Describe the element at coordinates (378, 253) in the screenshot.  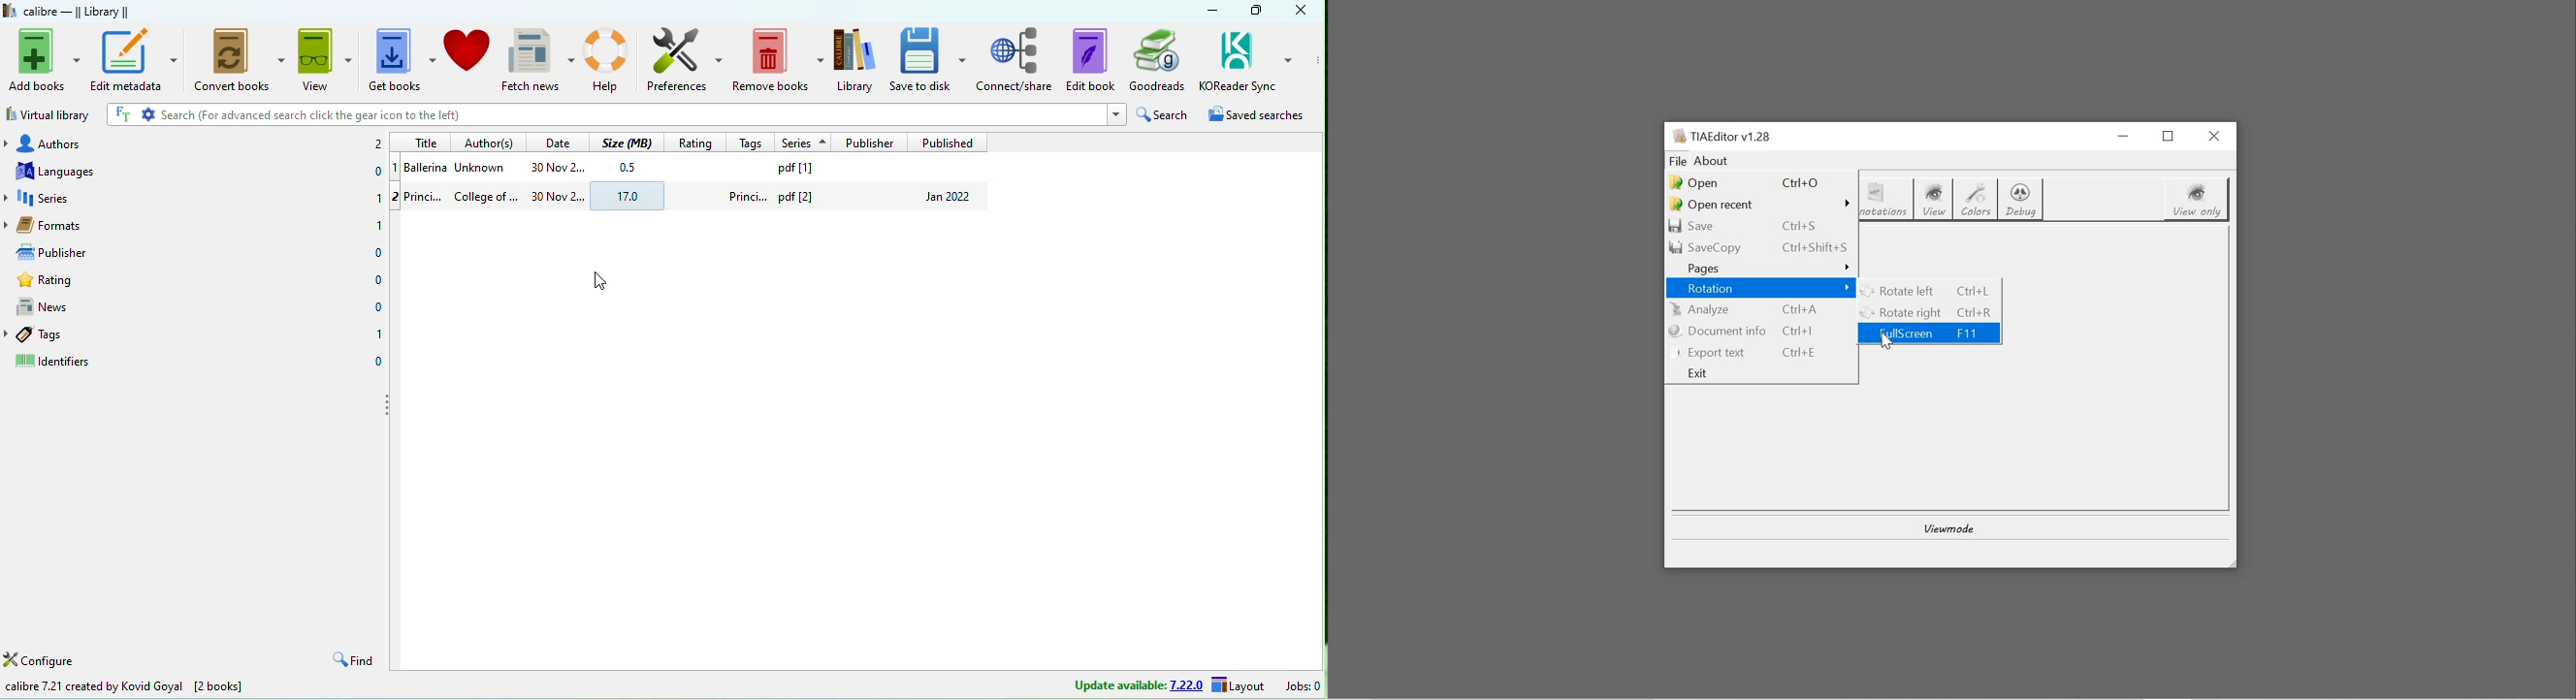
I see `0` at that location.